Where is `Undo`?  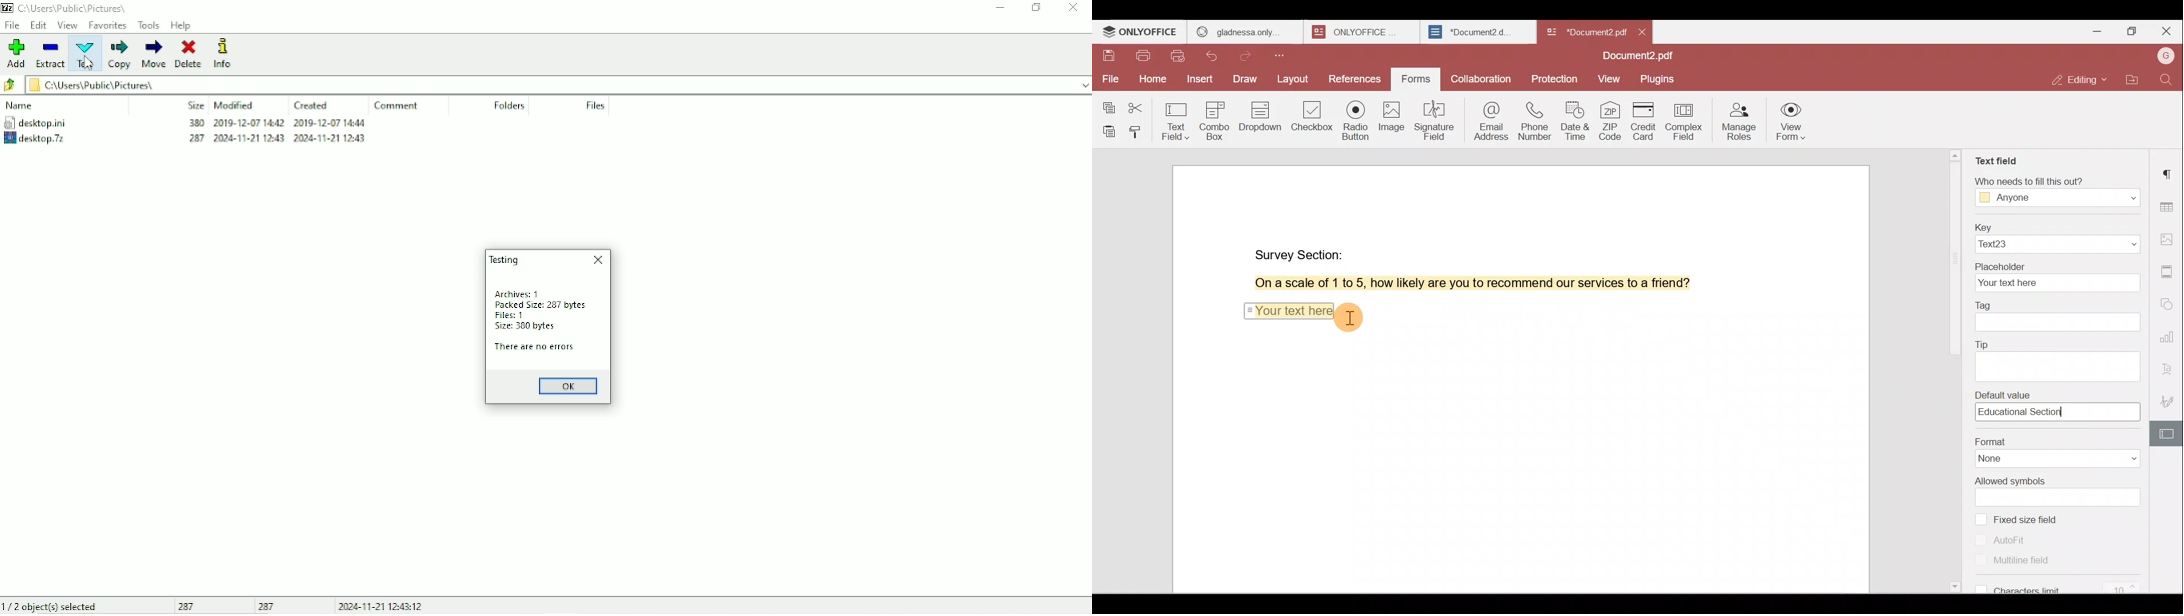 Undo is located at coordinates (1218, 58).